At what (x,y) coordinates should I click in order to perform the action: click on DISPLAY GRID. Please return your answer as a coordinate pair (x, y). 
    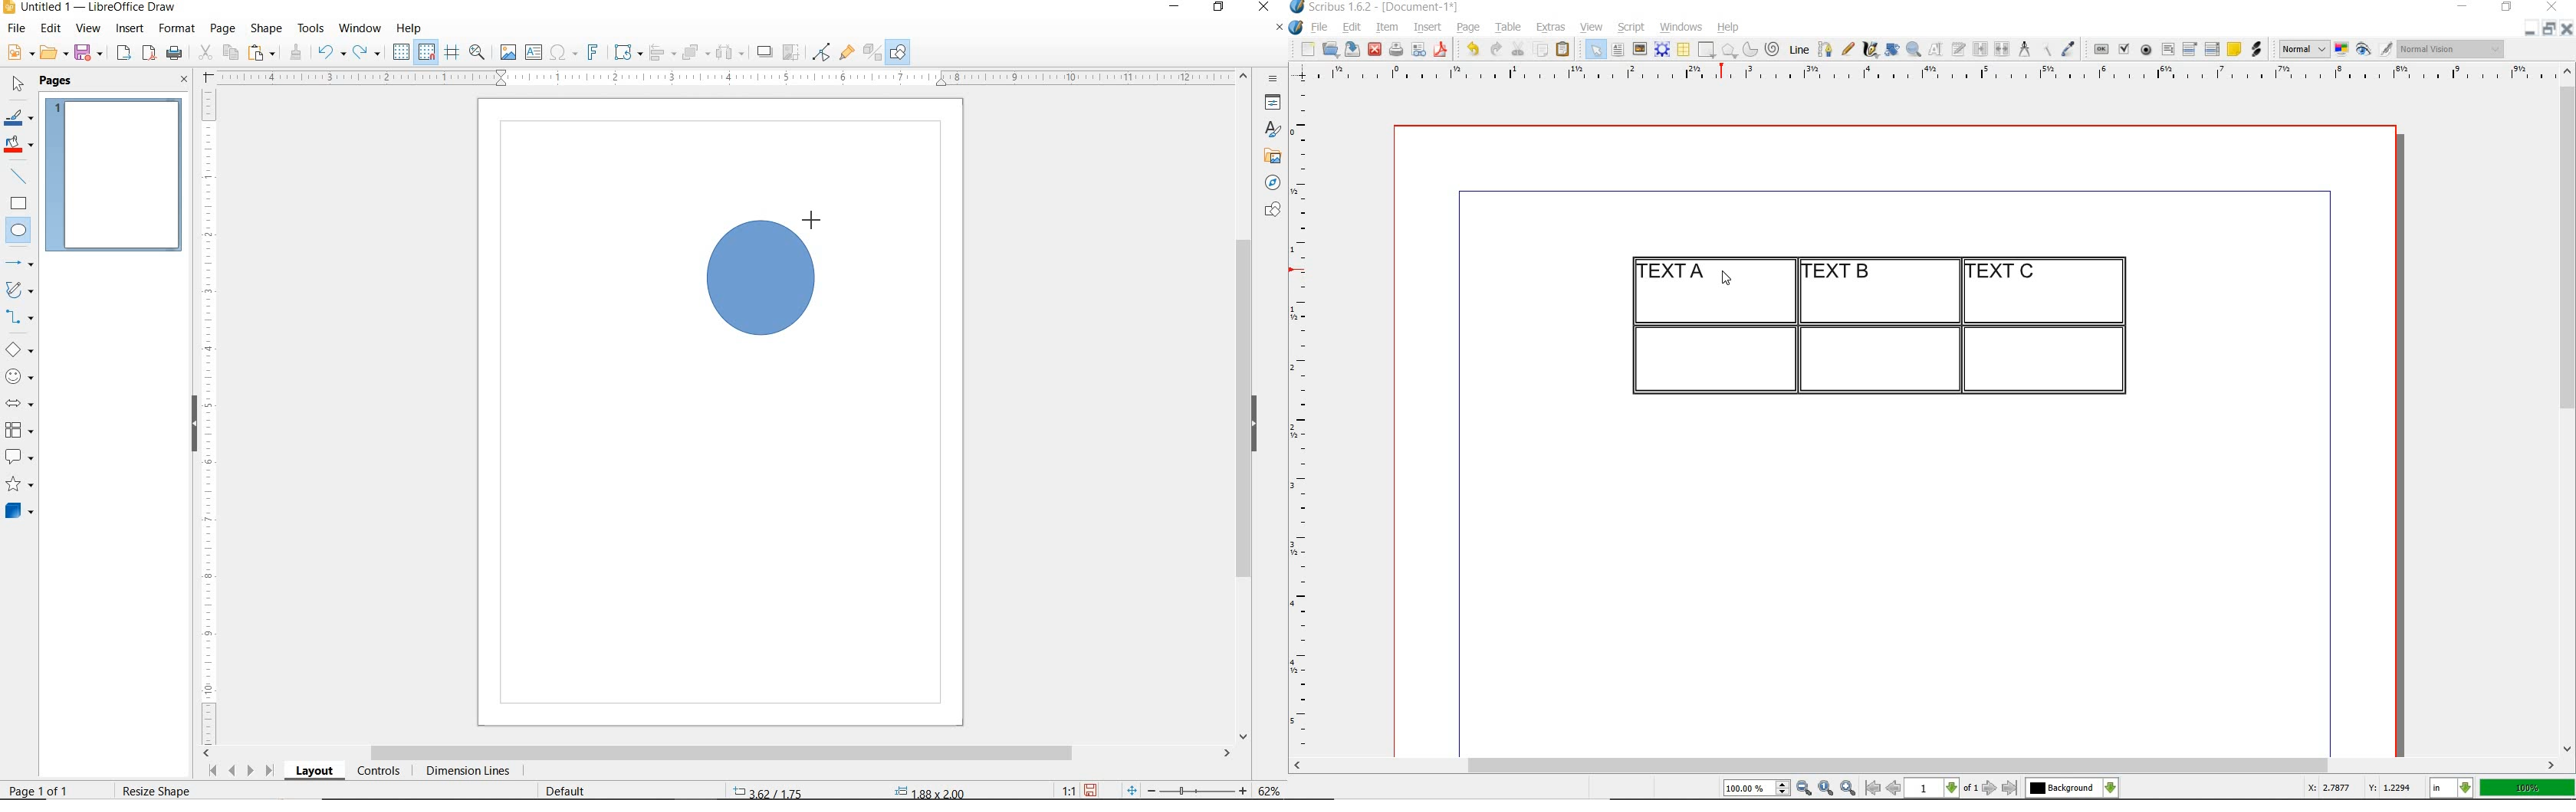
    Looking at the image, I should click on (402, 52).